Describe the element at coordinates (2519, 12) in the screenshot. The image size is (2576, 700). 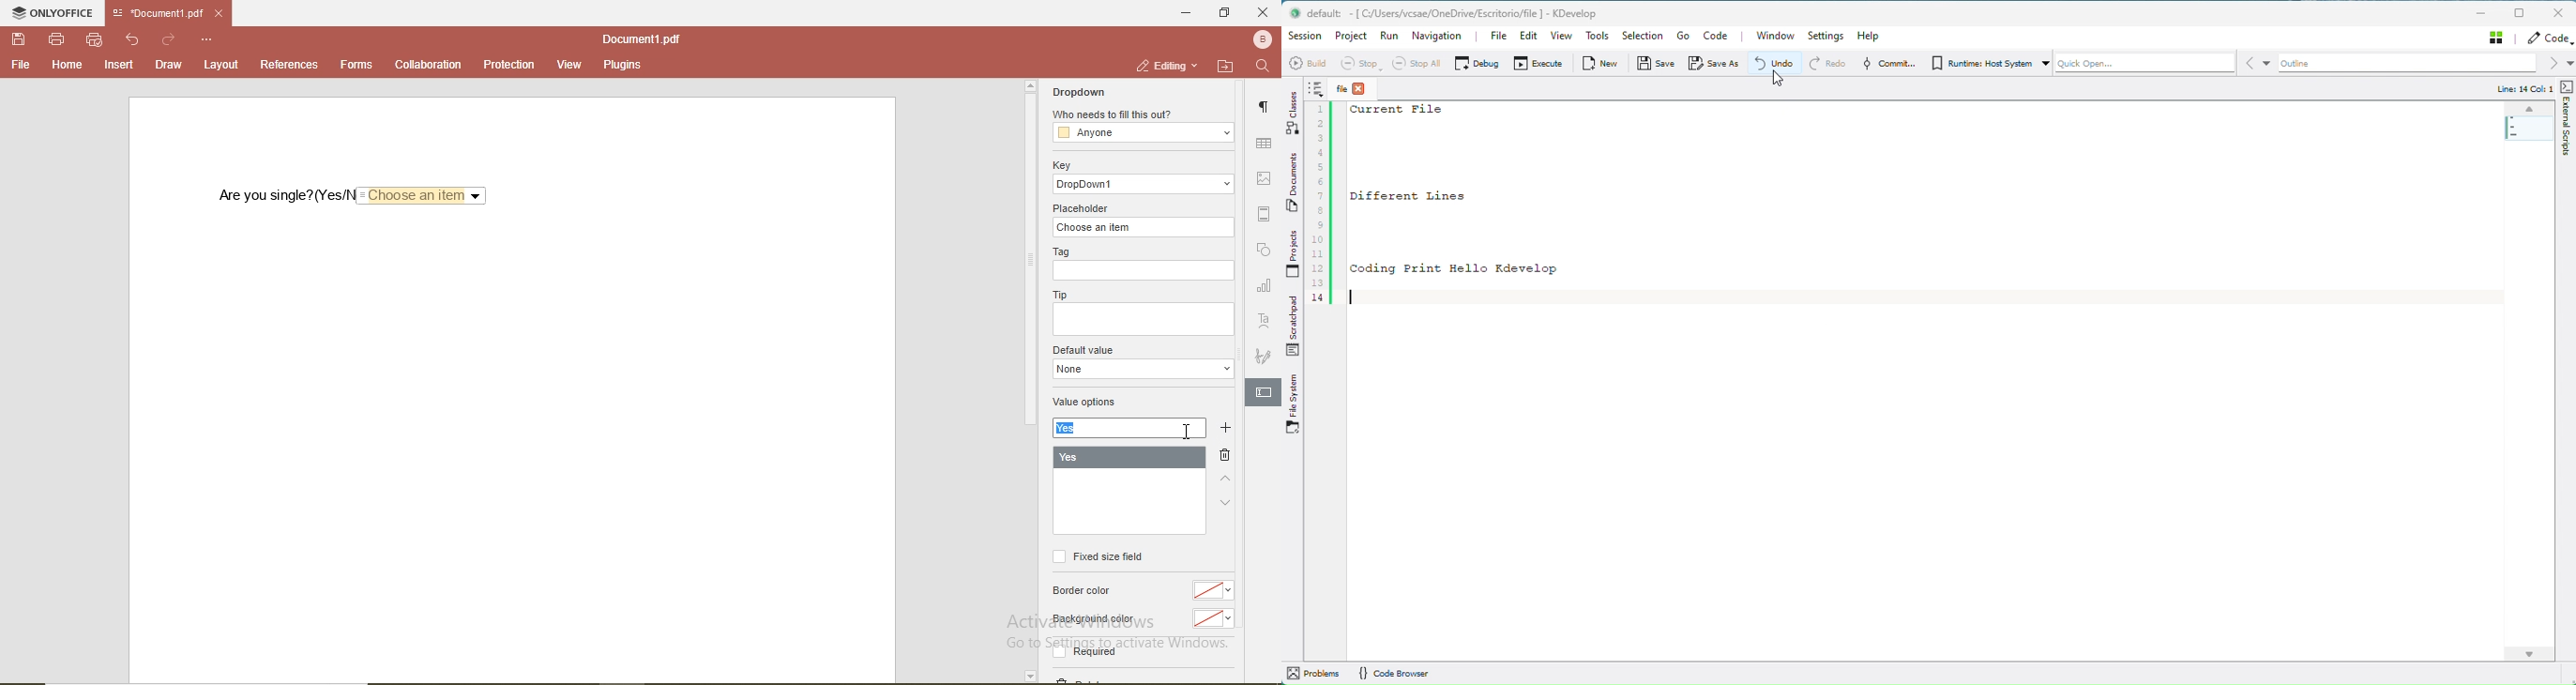
I see `Maximize` at that location.